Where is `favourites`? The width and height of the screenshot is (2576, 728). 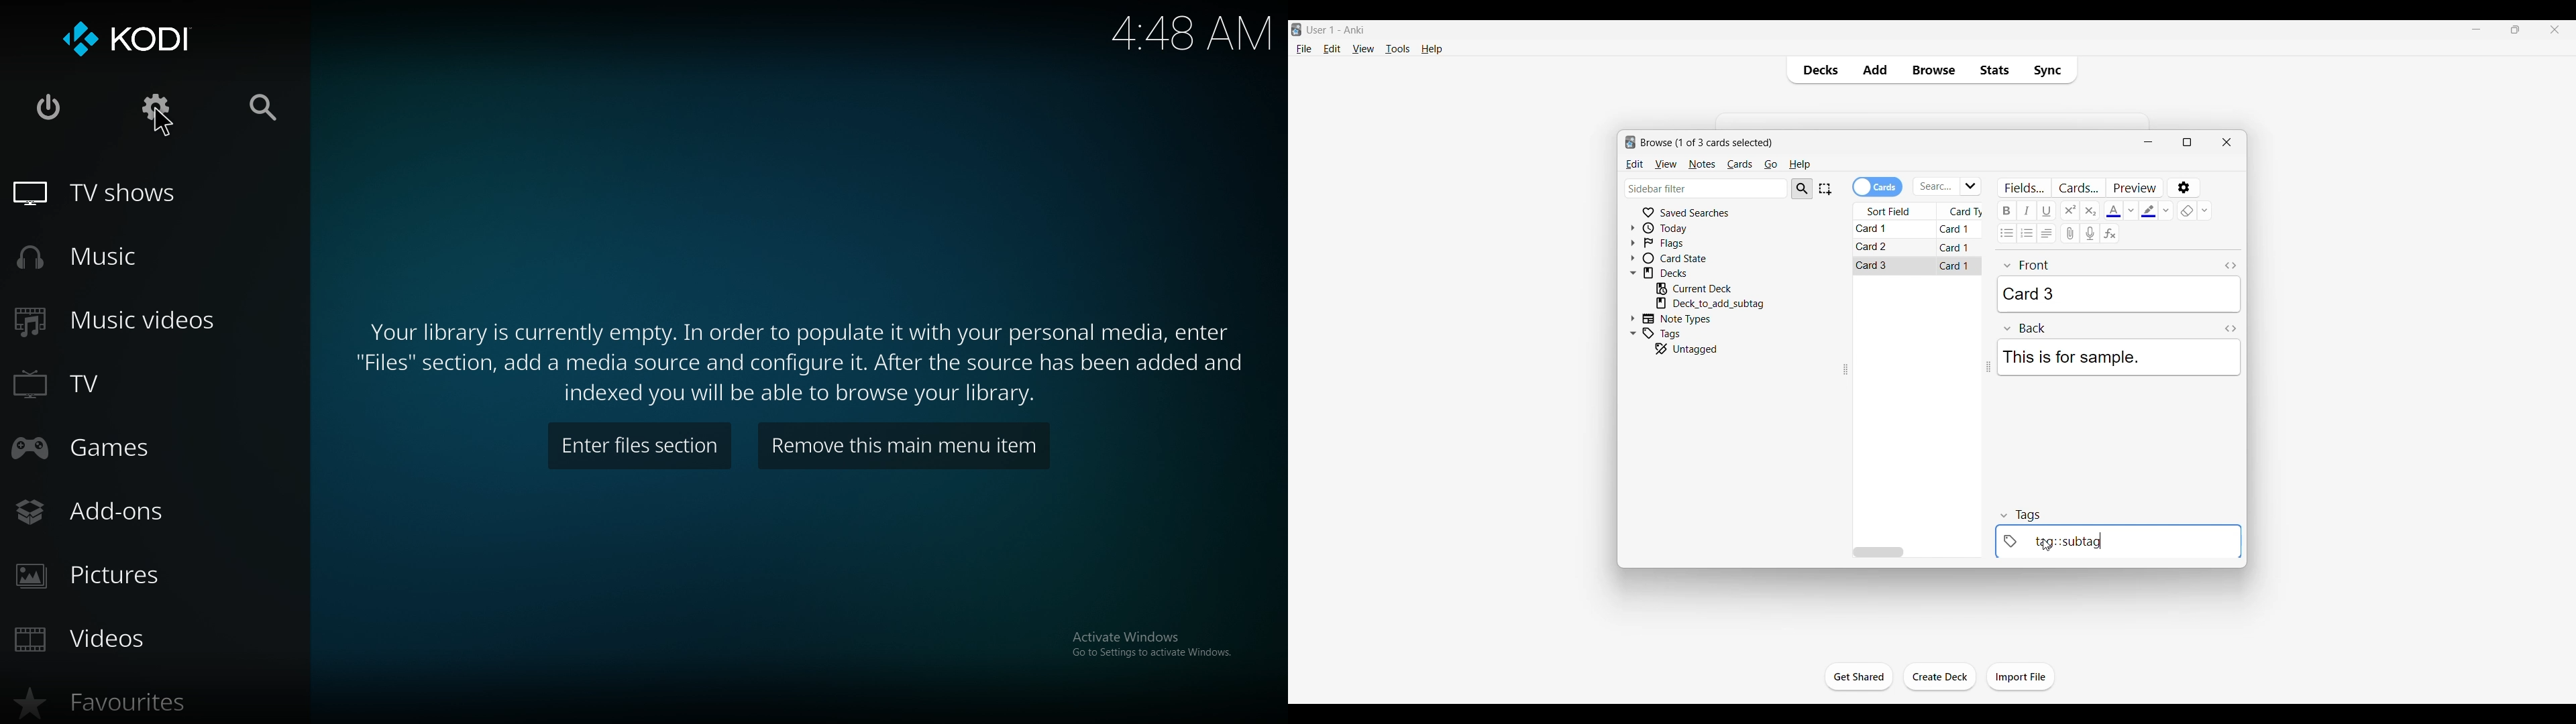 favourites is located at coordinates (109, 705).